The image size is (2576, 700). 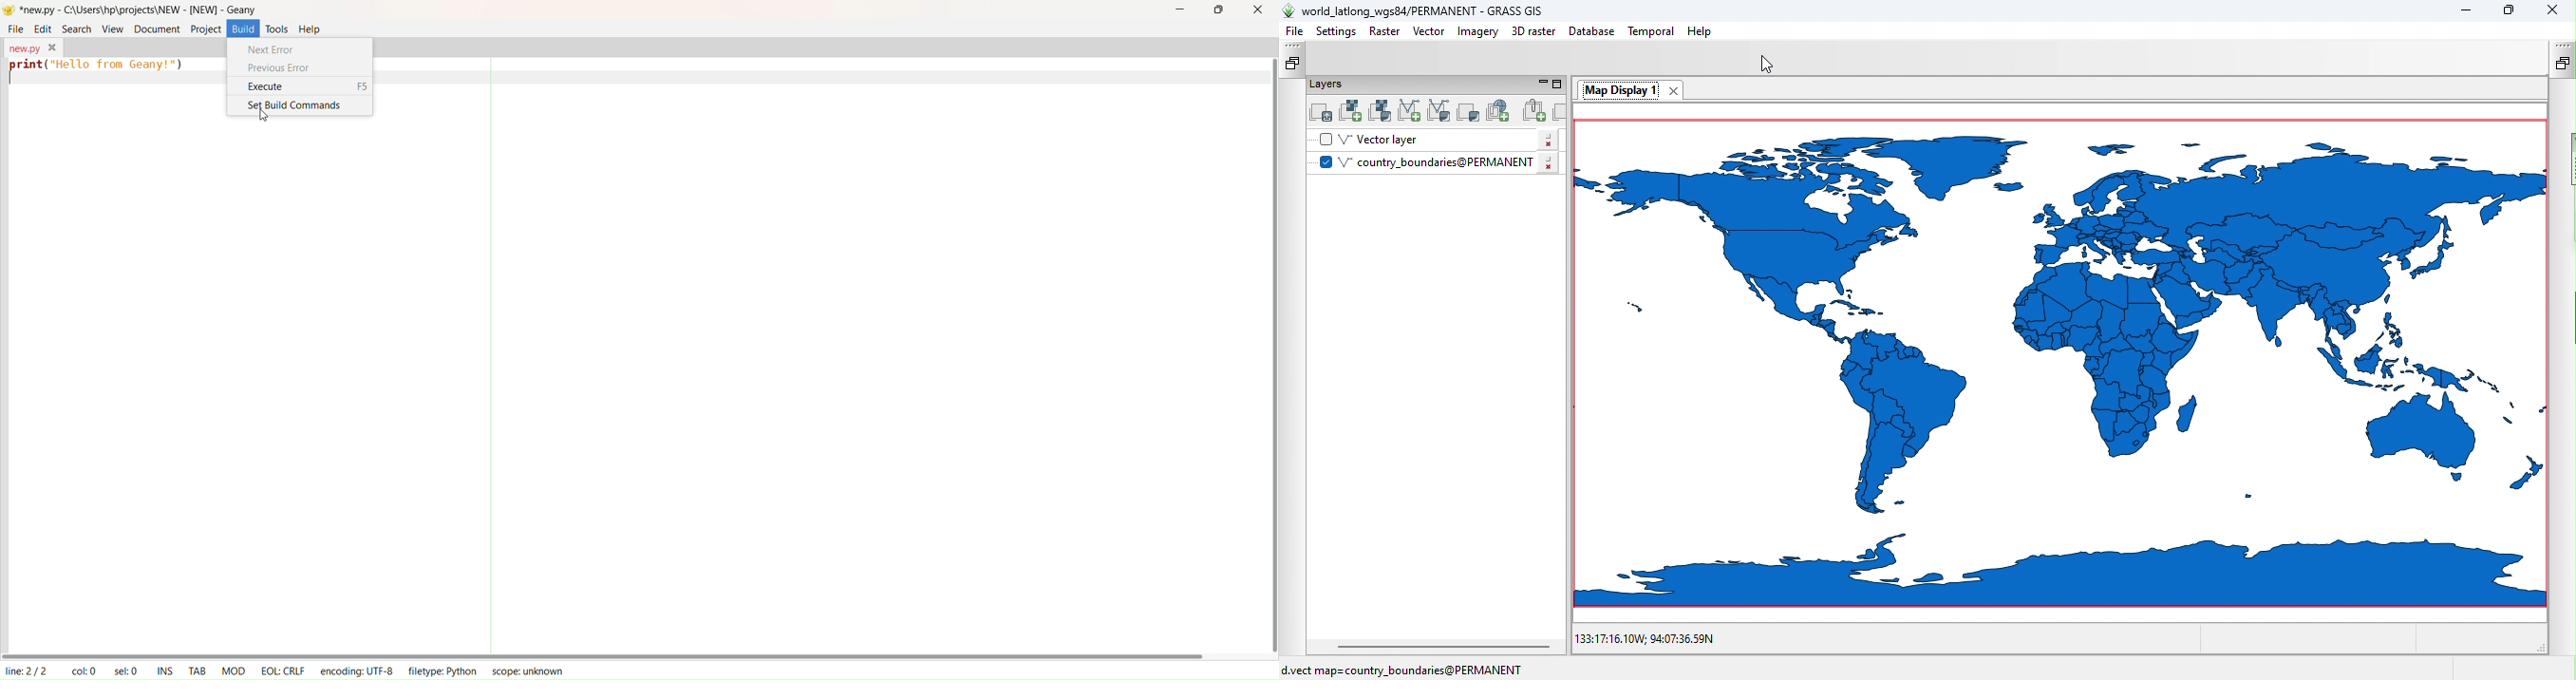 What do you see at coordinates (155, 28) in the screenshot?
I see `document` at bounding box center [155, 28].